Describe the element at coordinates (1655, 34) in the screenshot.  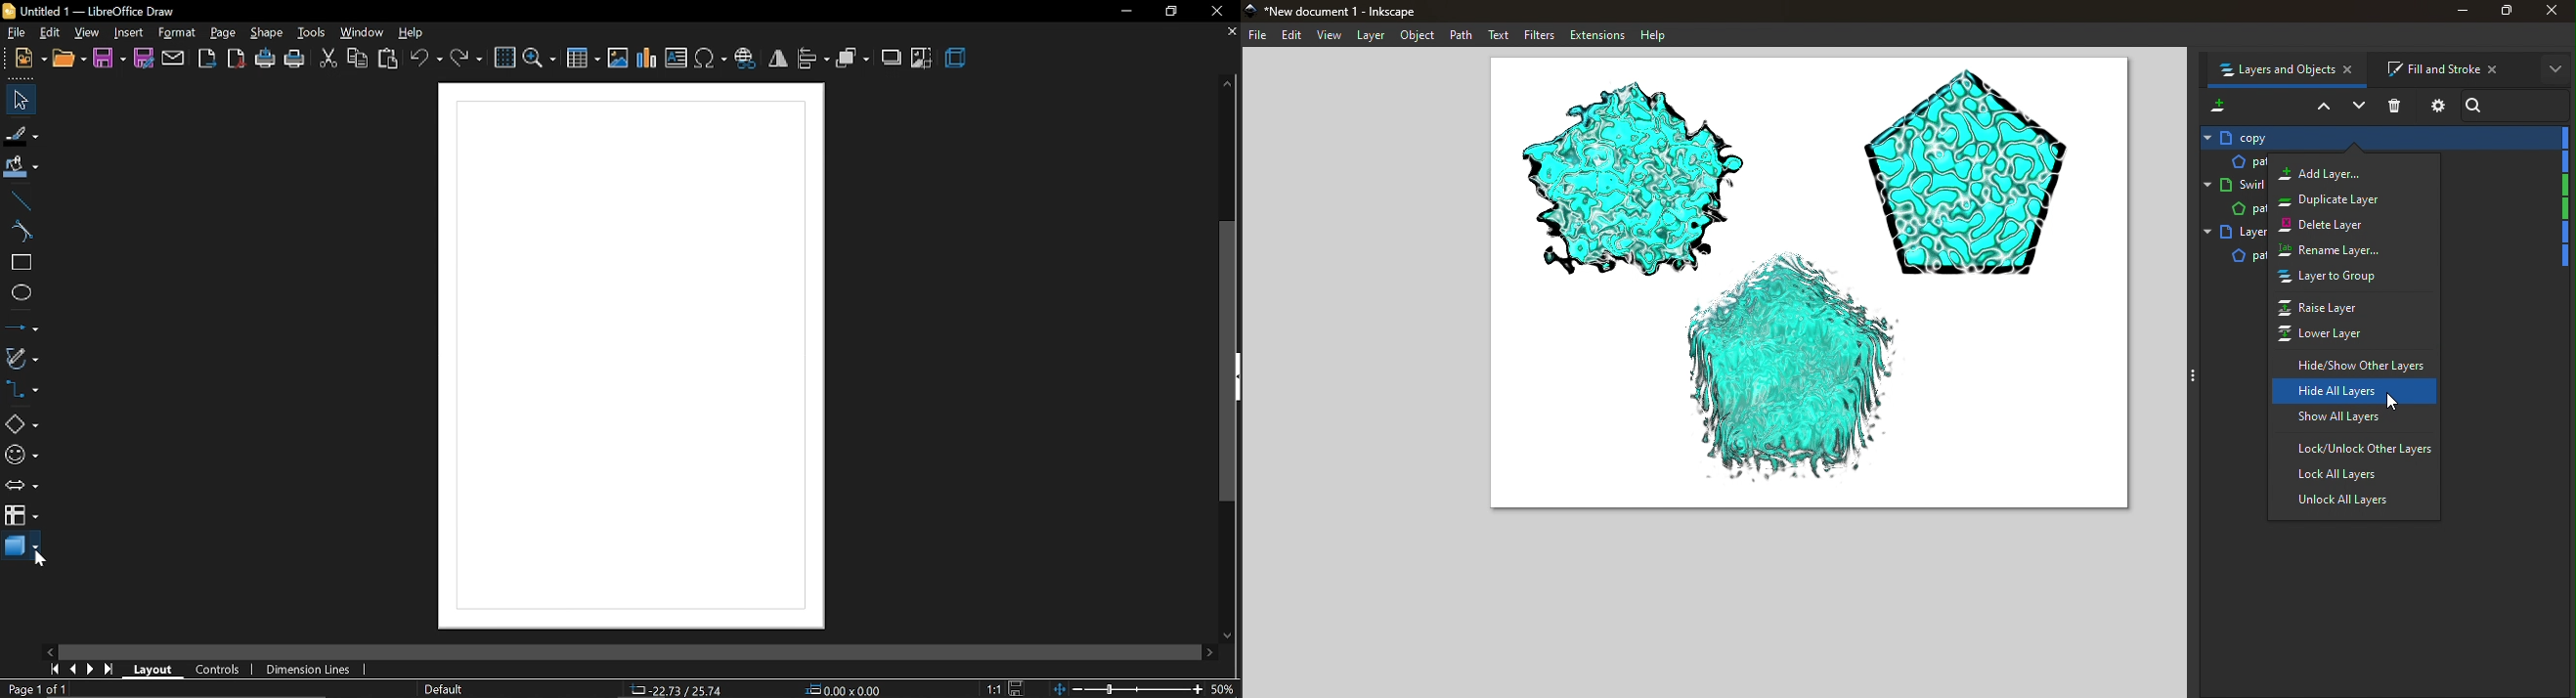
I see `Help` at that location.